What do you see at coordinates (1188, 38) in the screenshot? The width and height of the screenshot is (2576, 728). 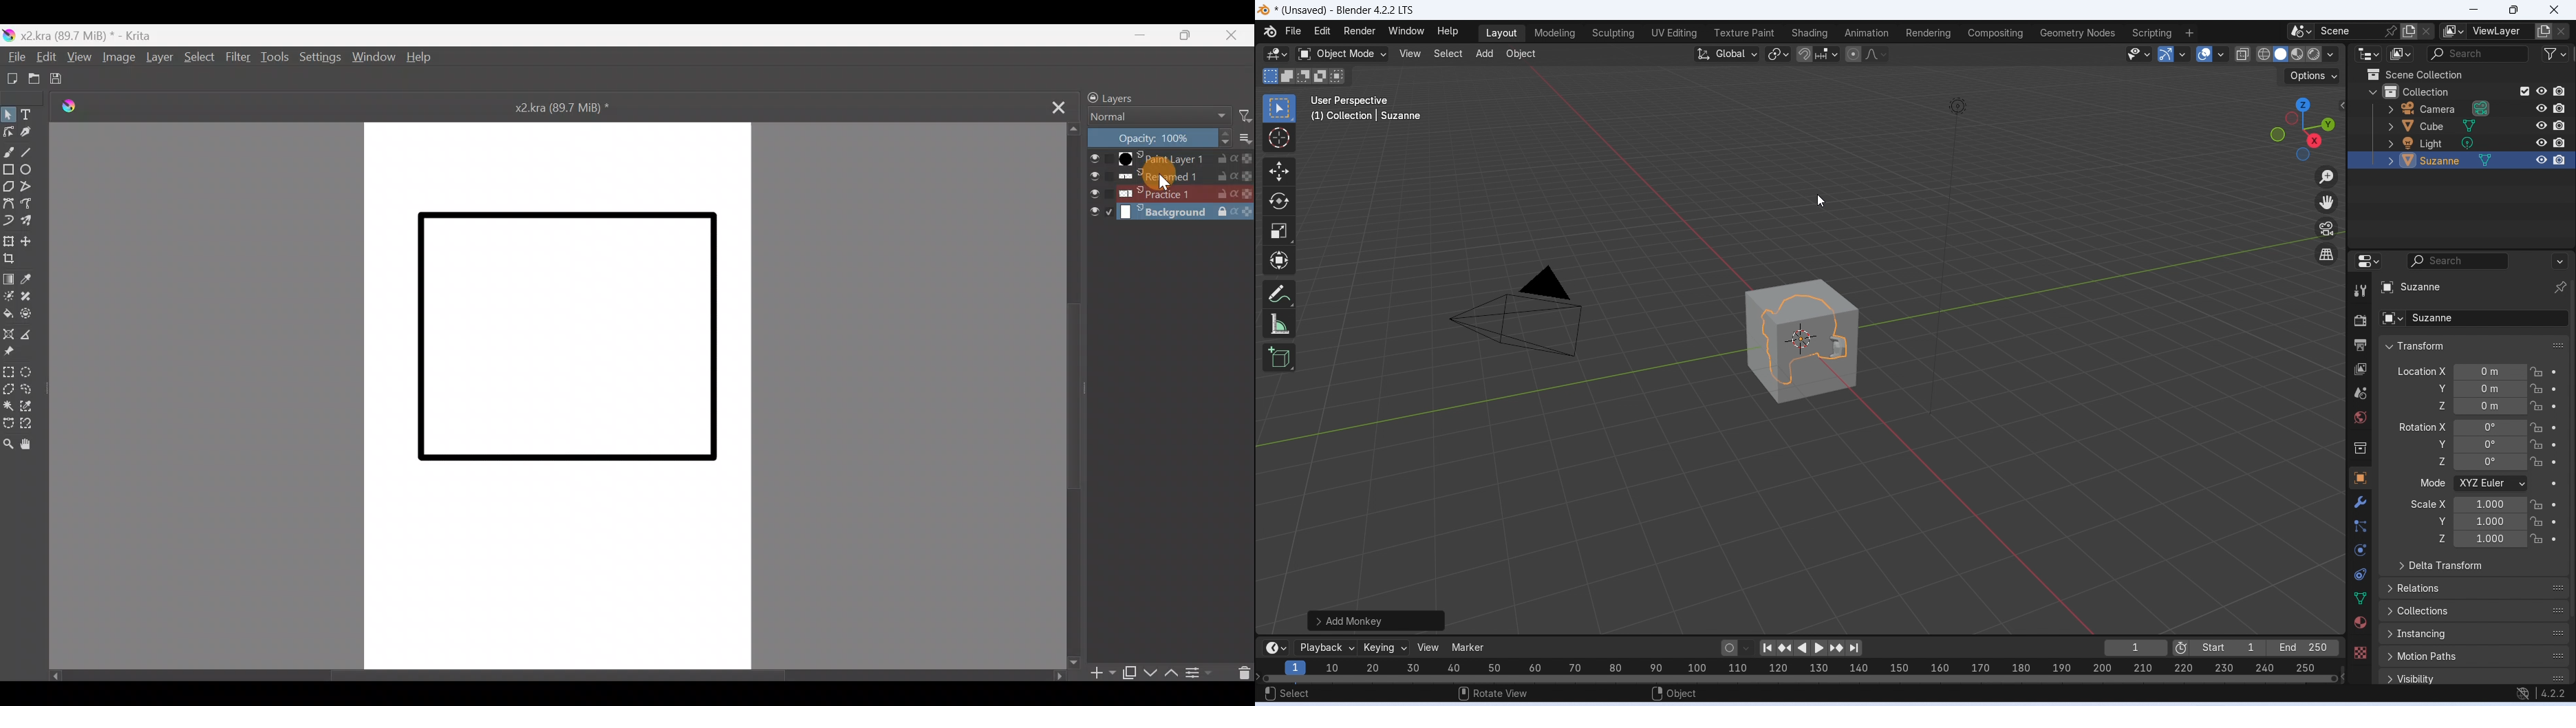 I see `Maximise` at bounding box center [1188, 38].